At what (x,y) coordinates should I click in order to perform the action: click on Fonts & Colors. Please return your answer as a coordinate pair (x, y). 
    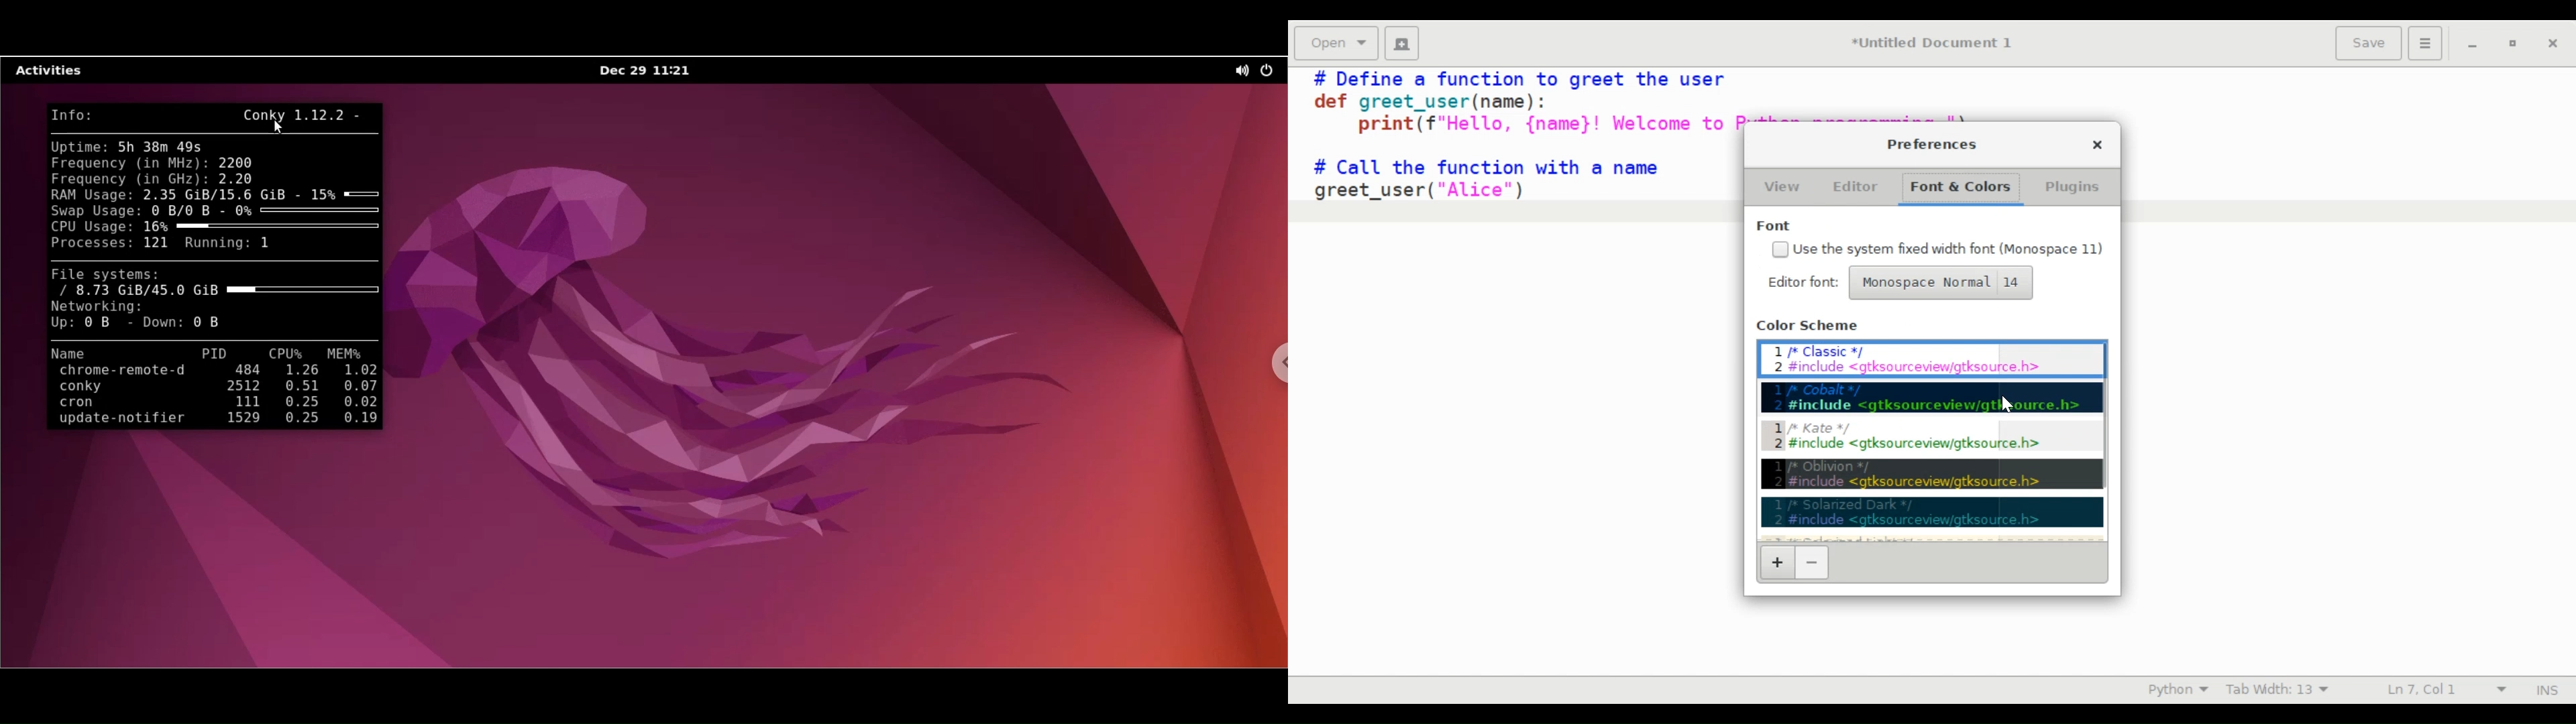
    Looking at the image, I should click on (1958, 189).